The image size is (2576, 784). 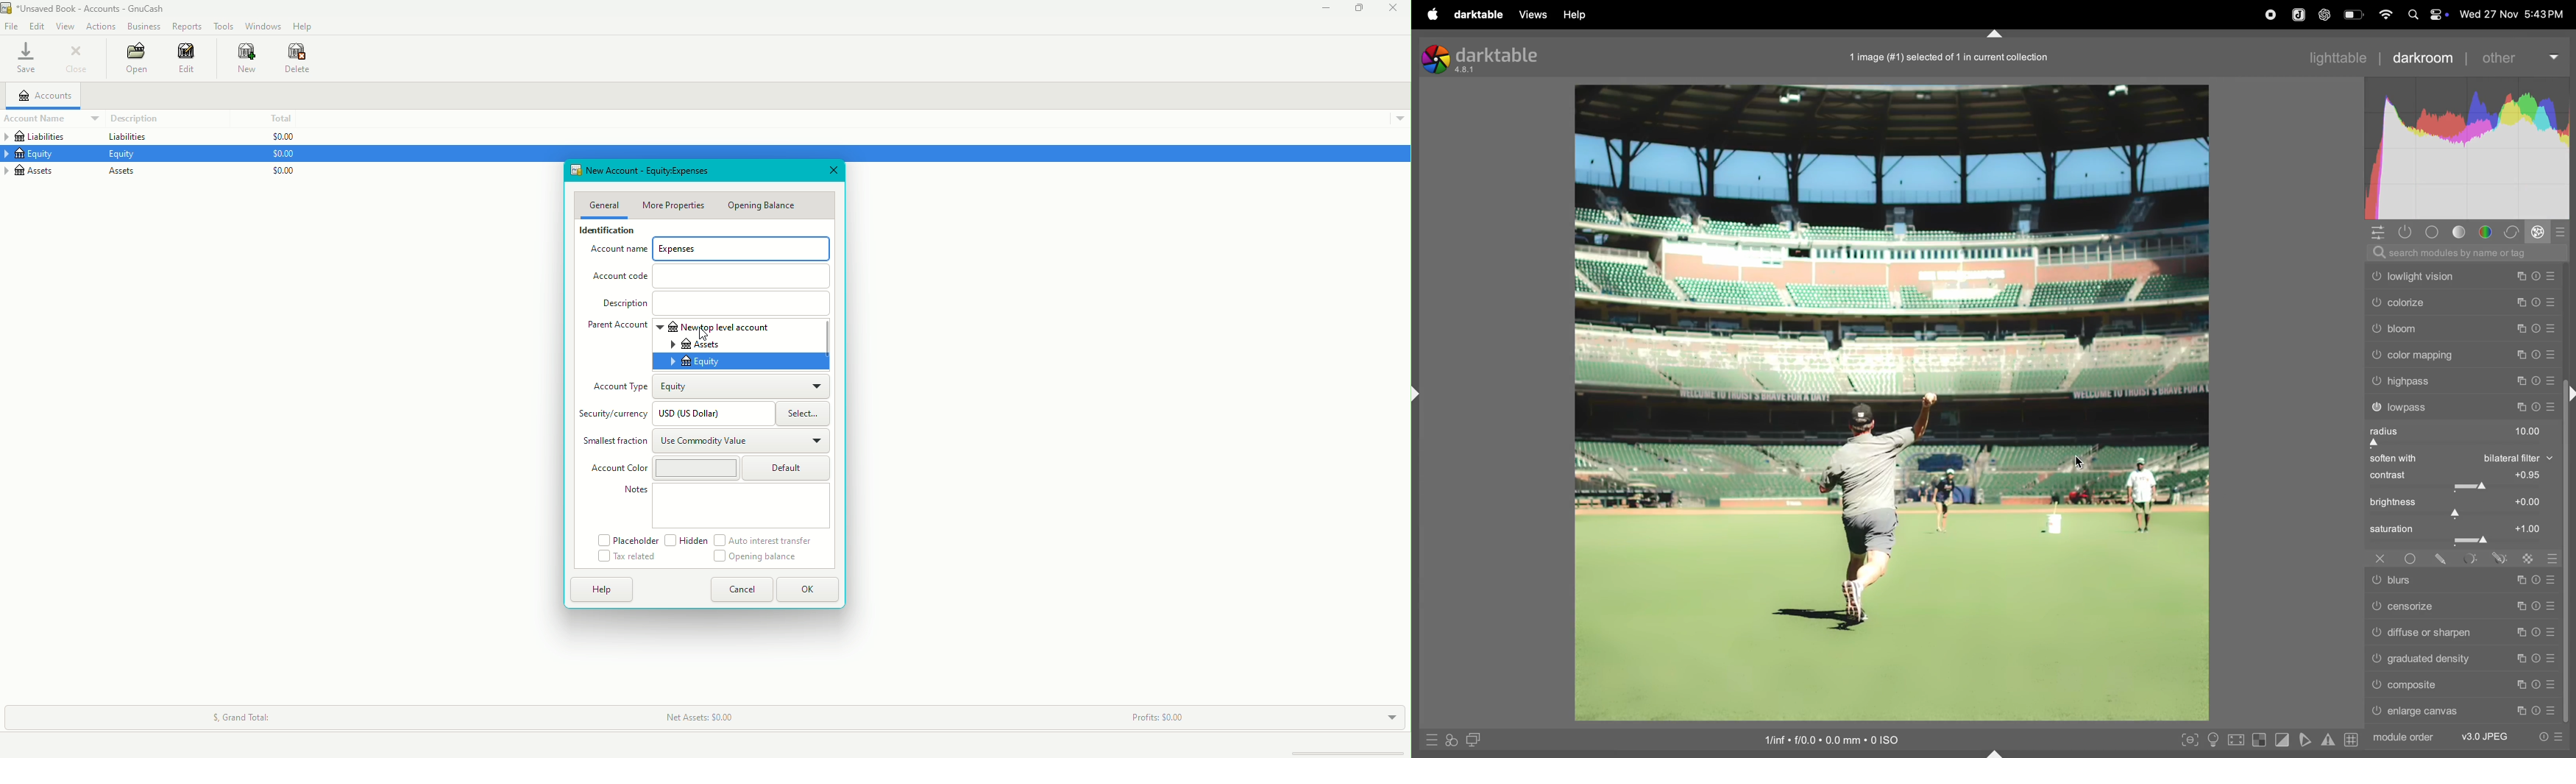 I want to click on Help, so click(x=301, y=26).